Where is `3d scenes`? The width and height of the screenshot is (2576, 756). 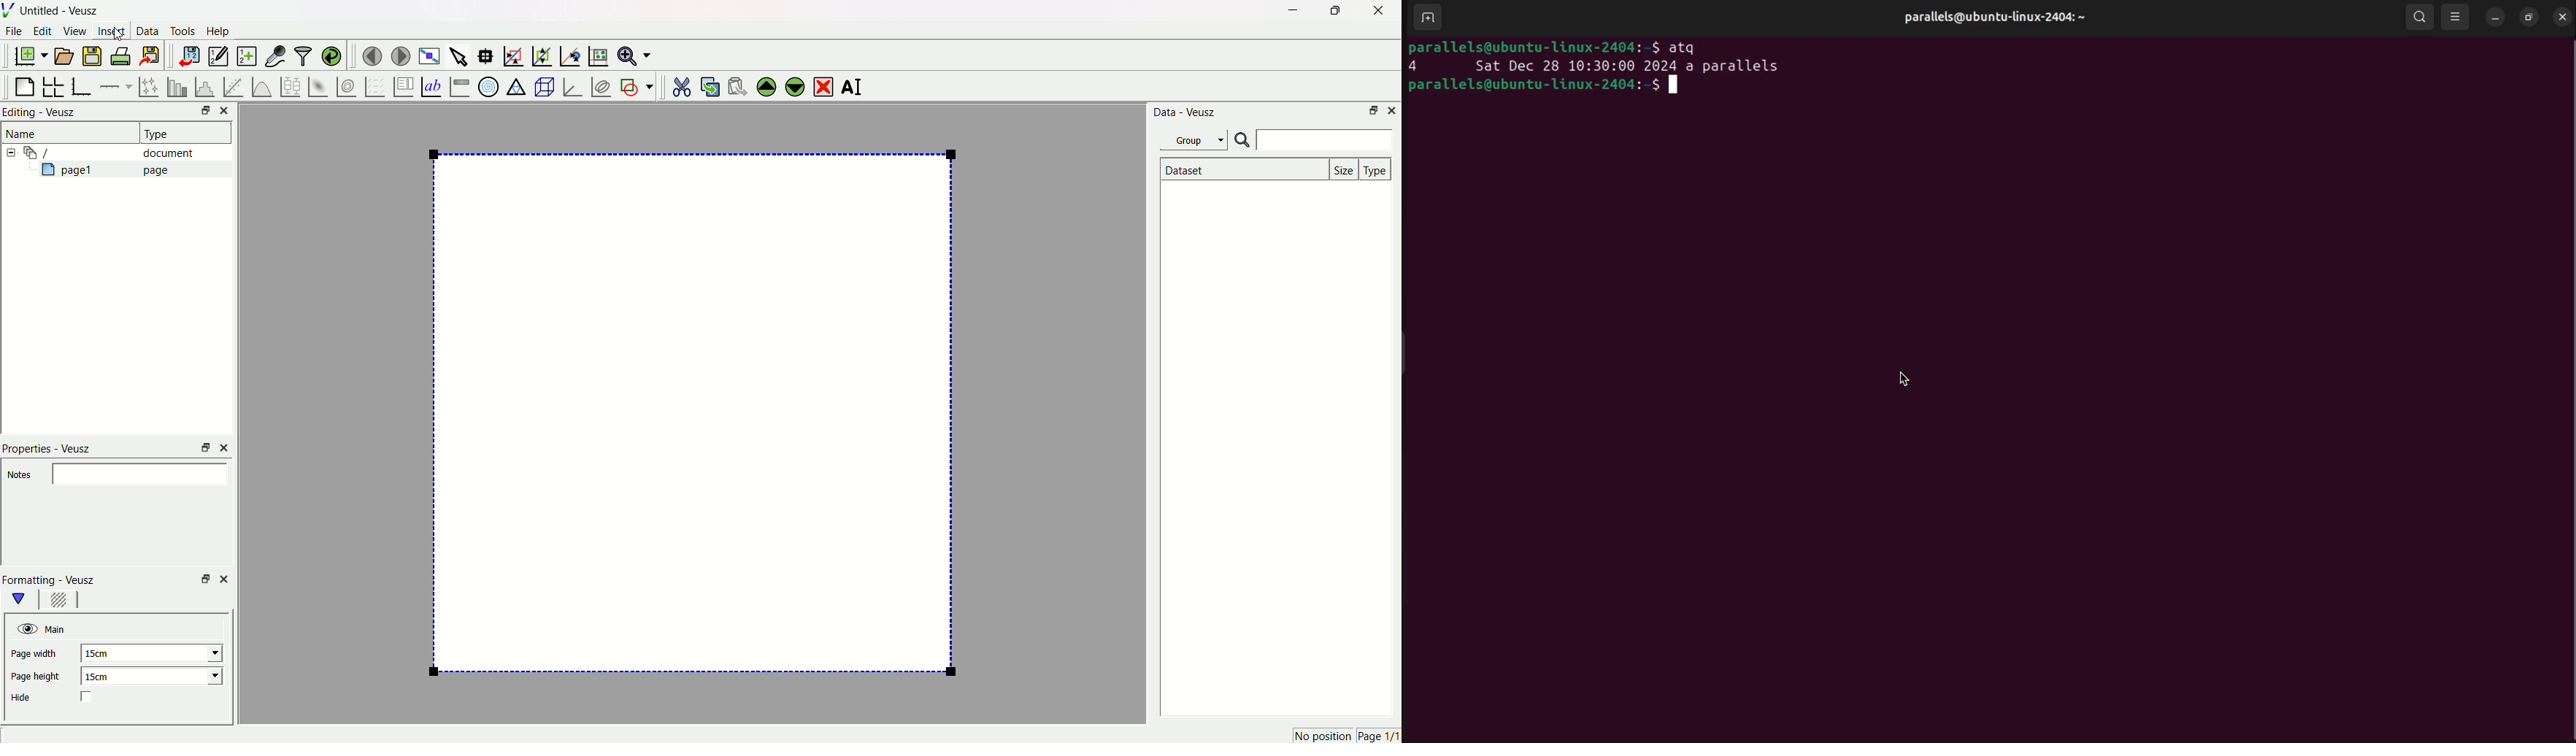 3d scenes is located at coordinates (543, 86).